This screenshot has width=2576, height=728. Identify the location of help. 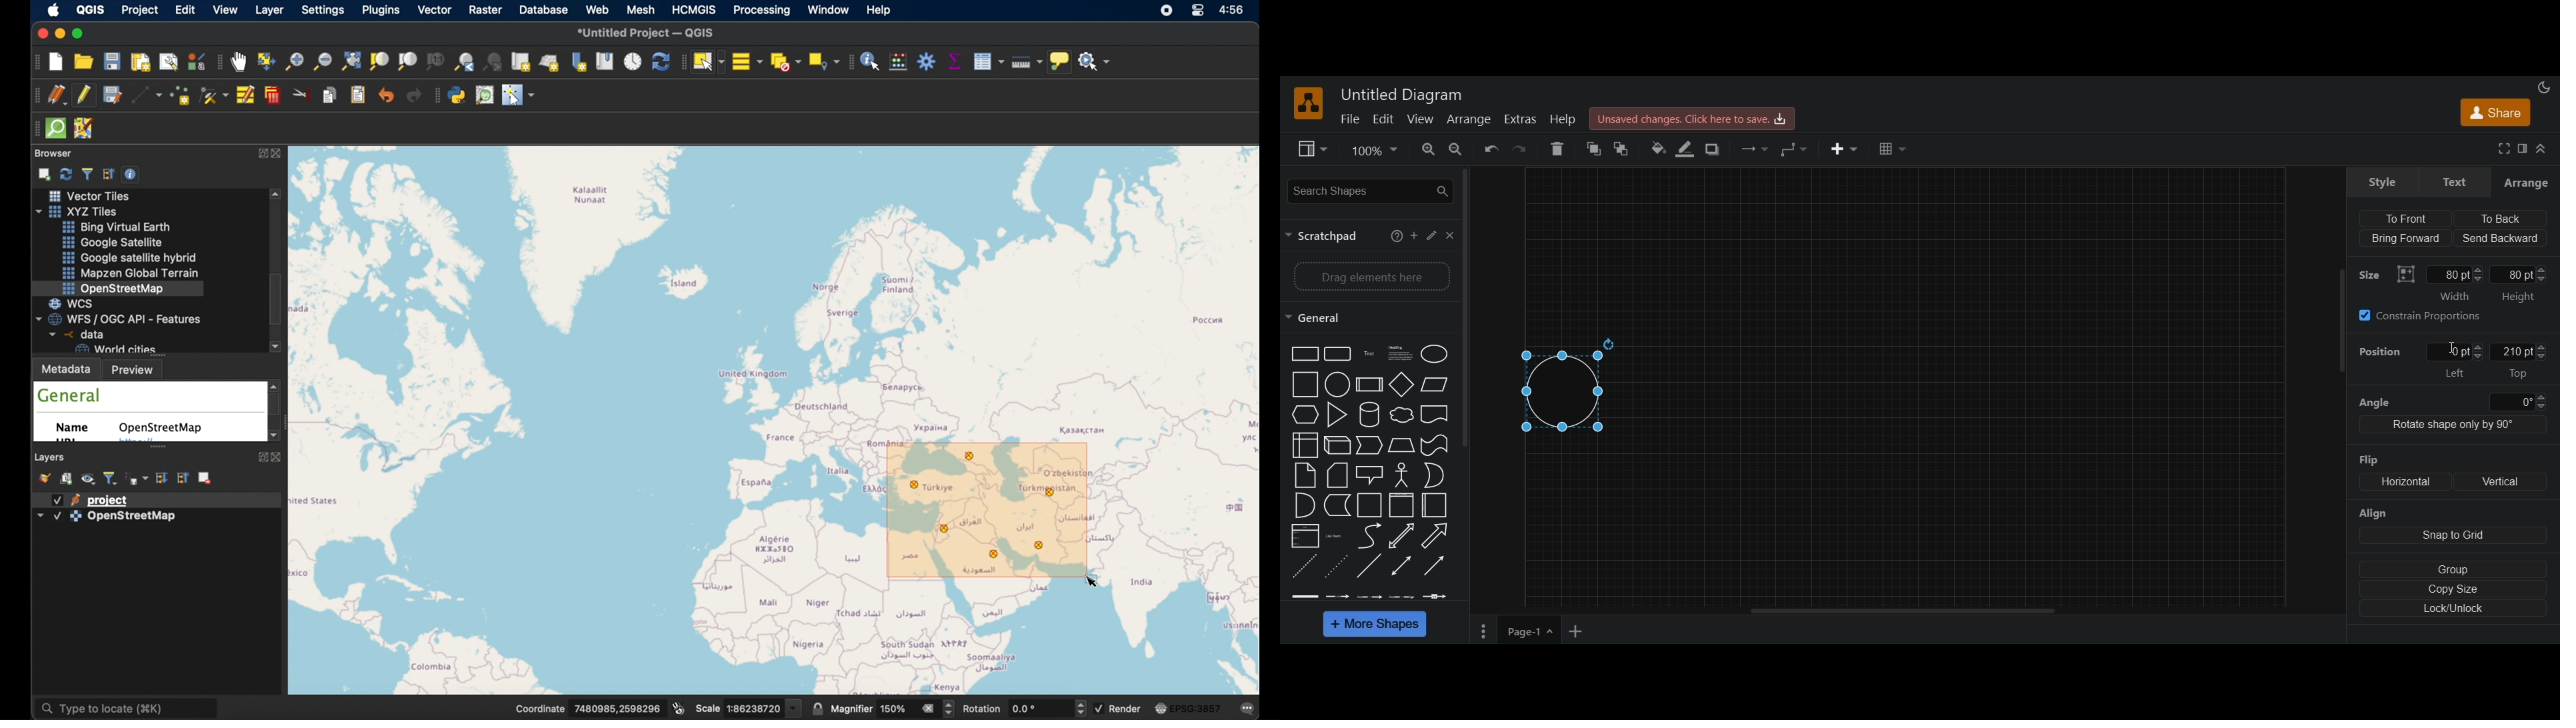
(1434, 235).